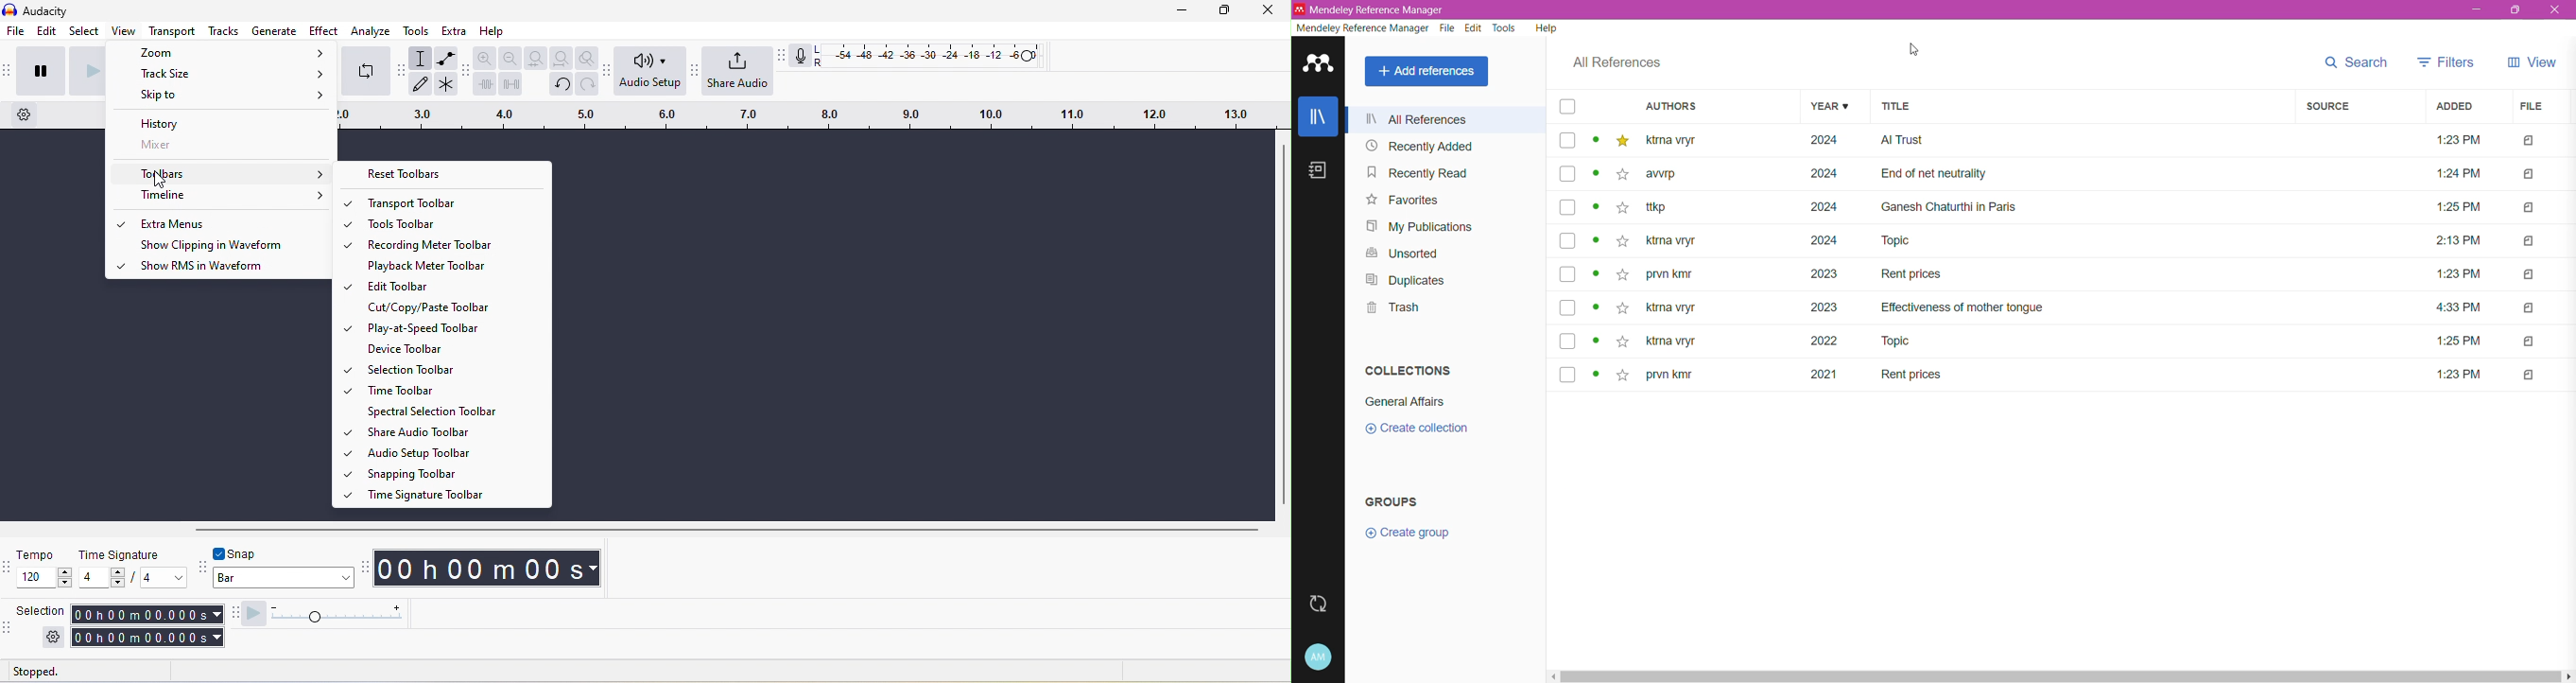 The height and width of the screenshot is (700, 2576). I want to click on Mendeley Reference Manager, so click(1363, 28).